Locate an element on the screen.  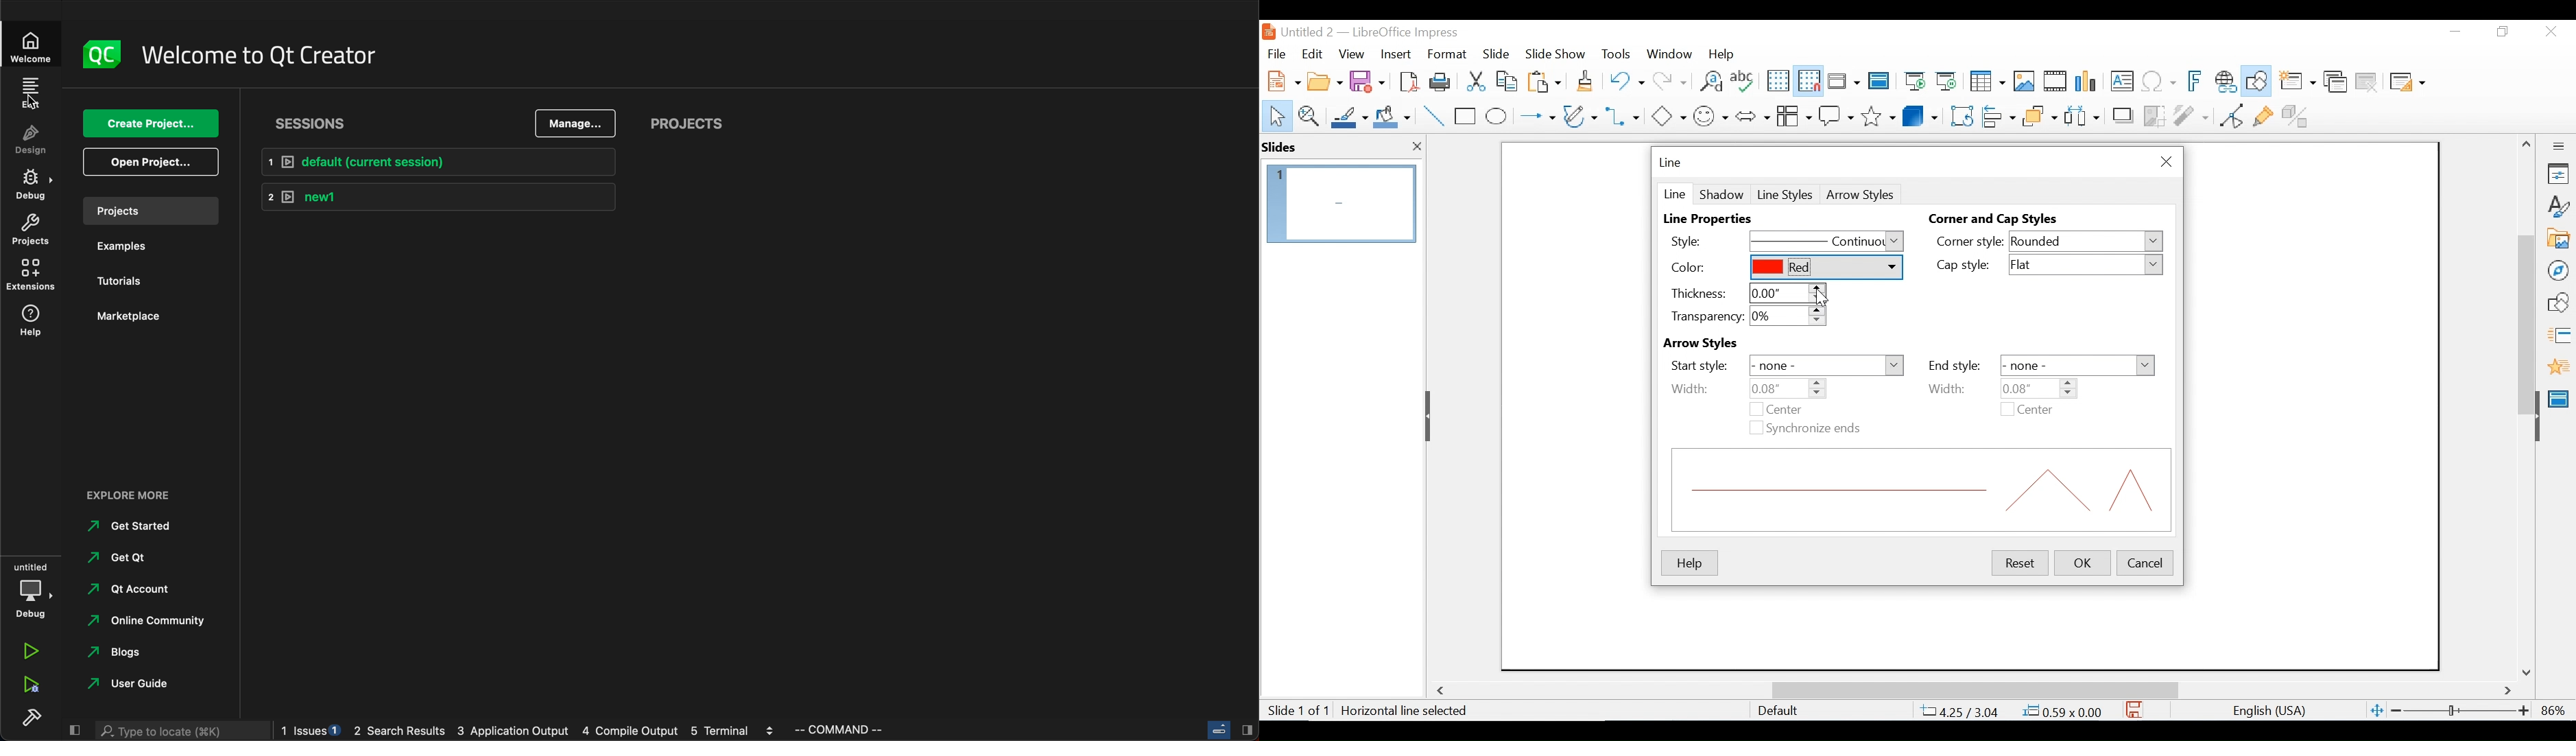
Paste is located at coordinates (1548, 81).